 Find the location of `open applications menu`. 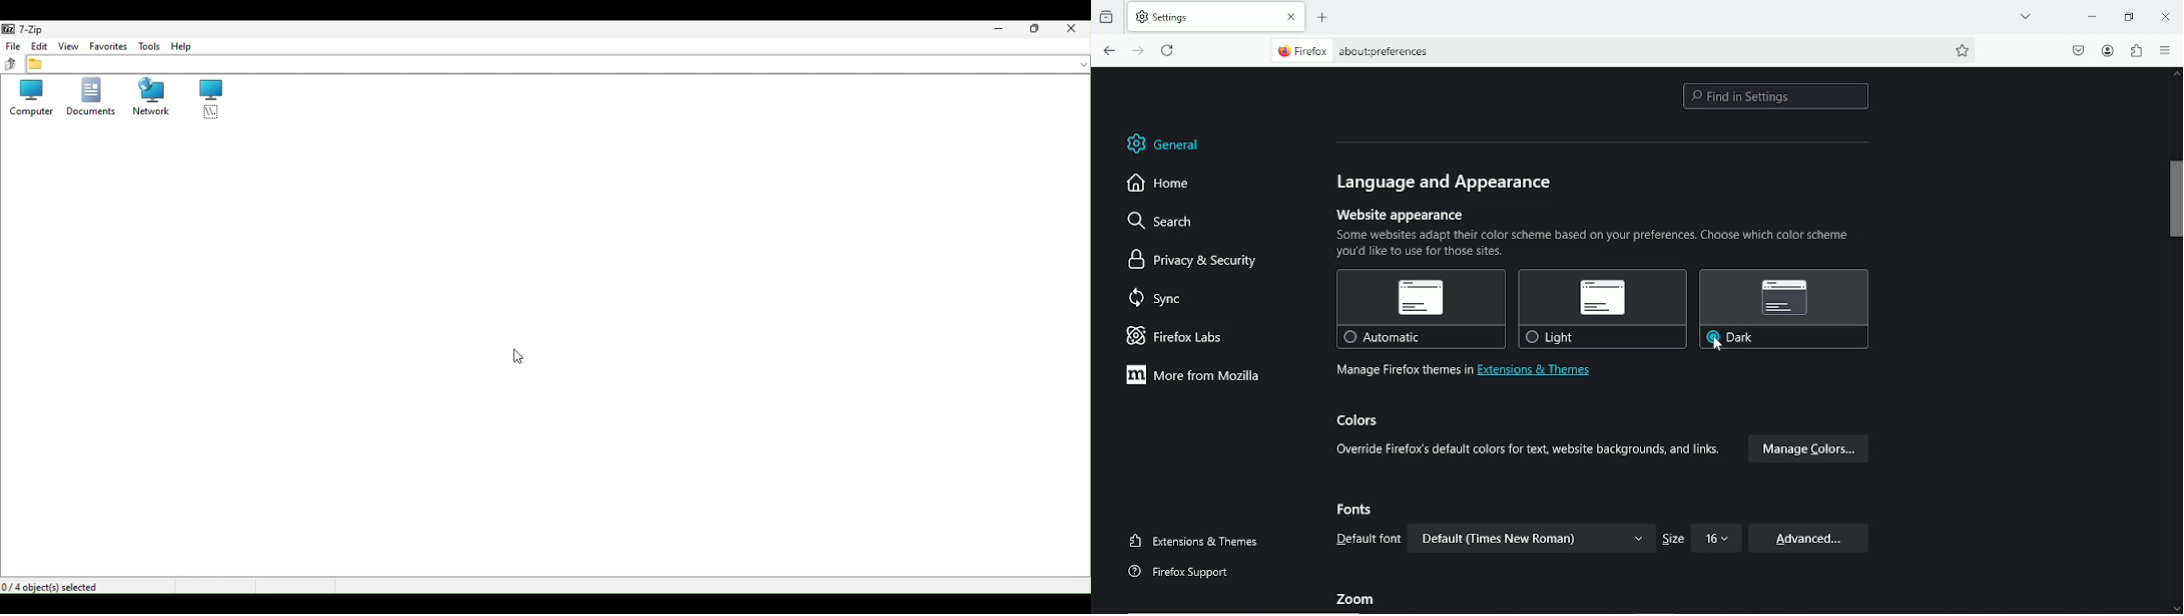

open applications menu is located at coordinates (2165, 51).